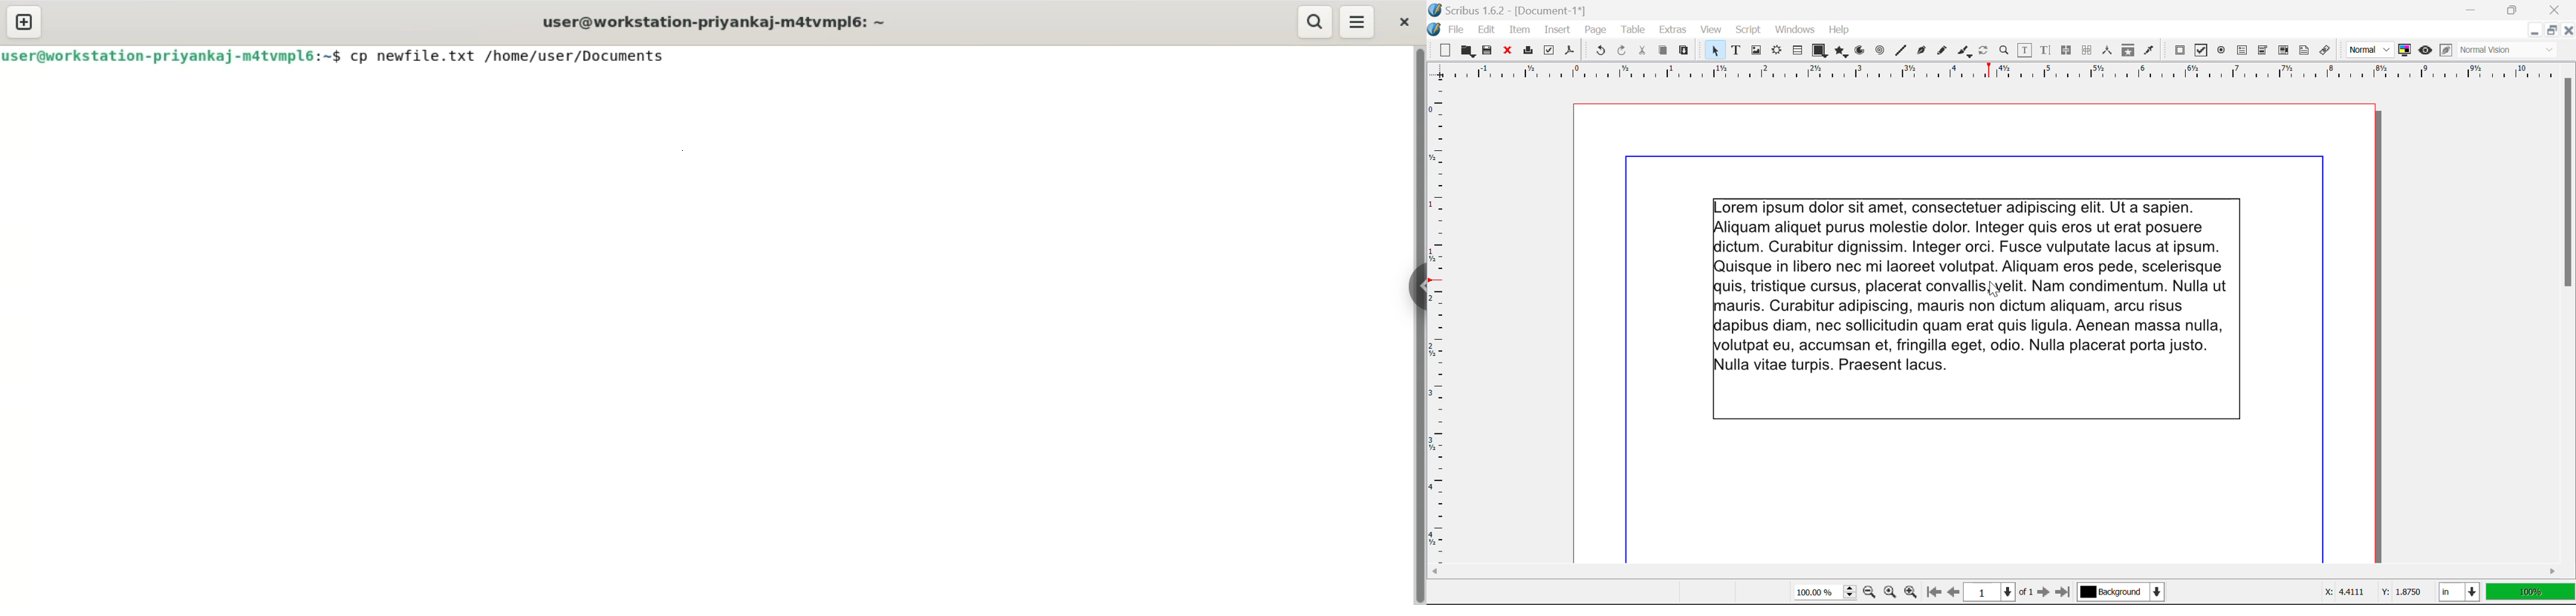 This screenshot has width=2576, height=616. I want to click on Tables, so click(1797, 52).